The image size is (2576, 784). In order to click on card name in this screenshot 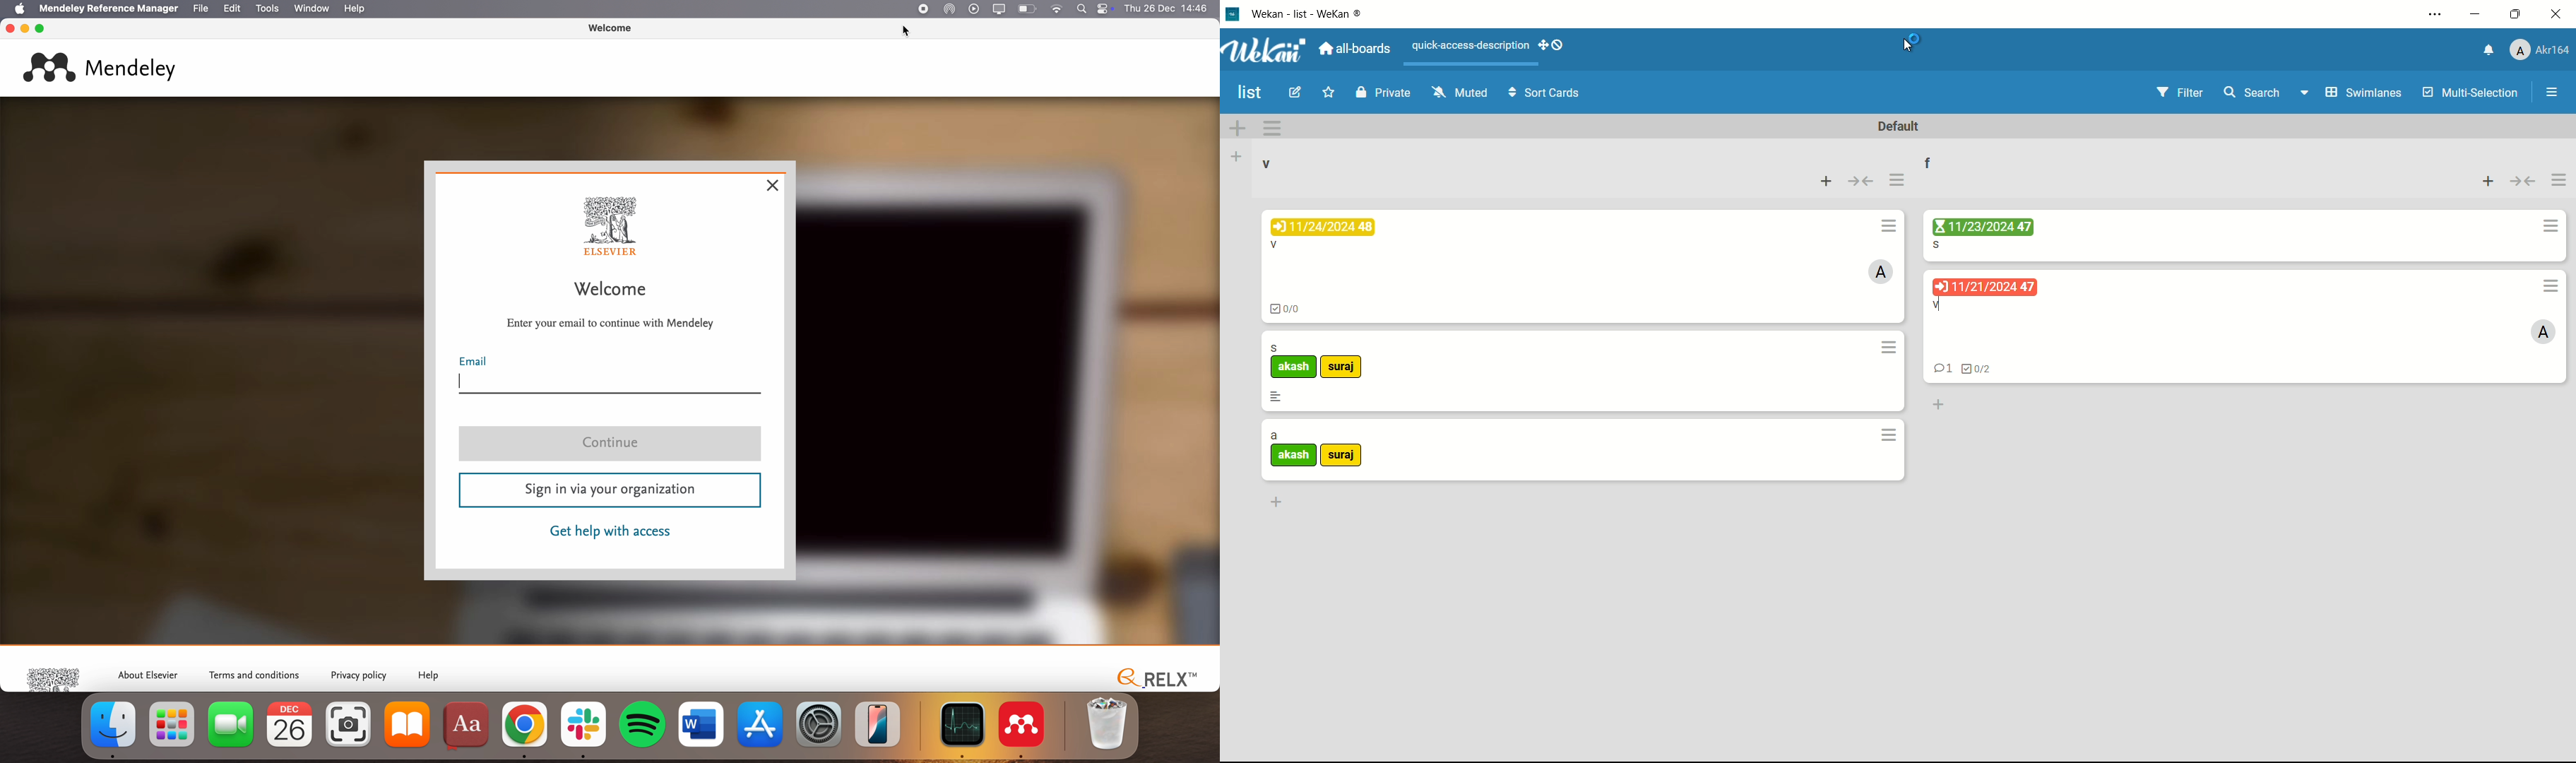, I will do `click(1274, 437)`.